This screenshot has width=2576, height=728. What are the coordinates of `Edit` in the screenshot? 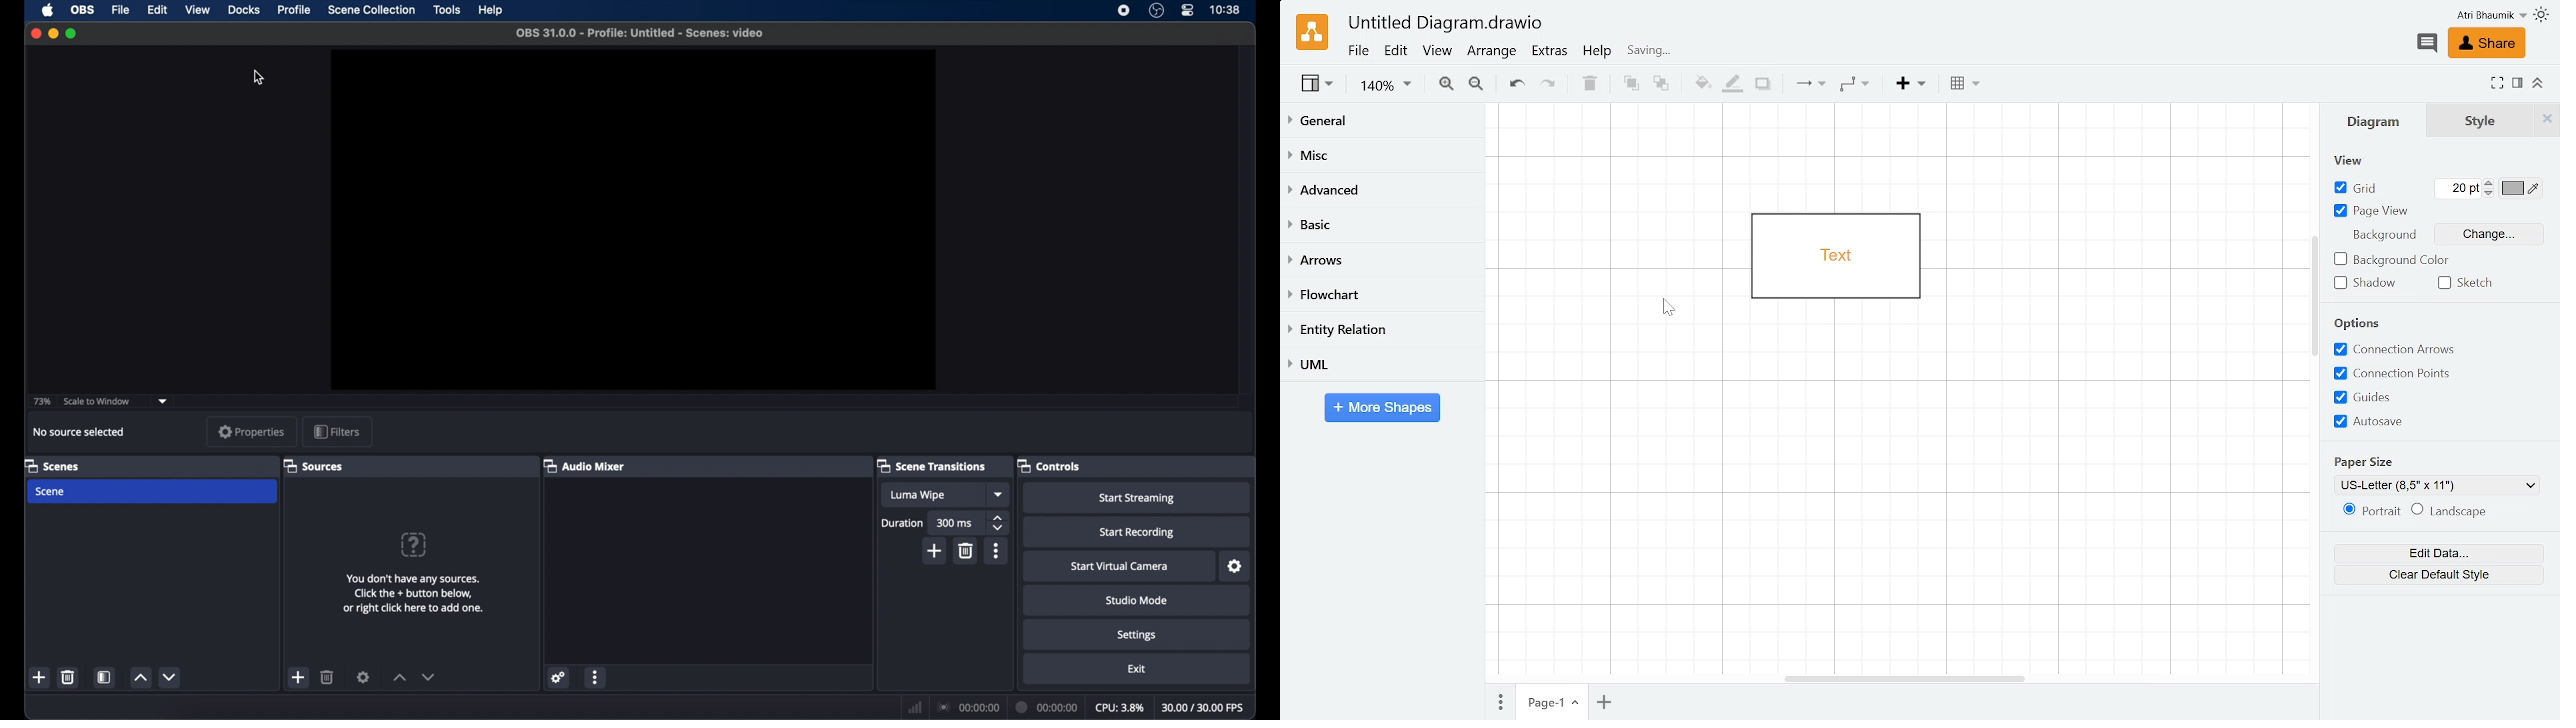 It's located at (1396, 51).